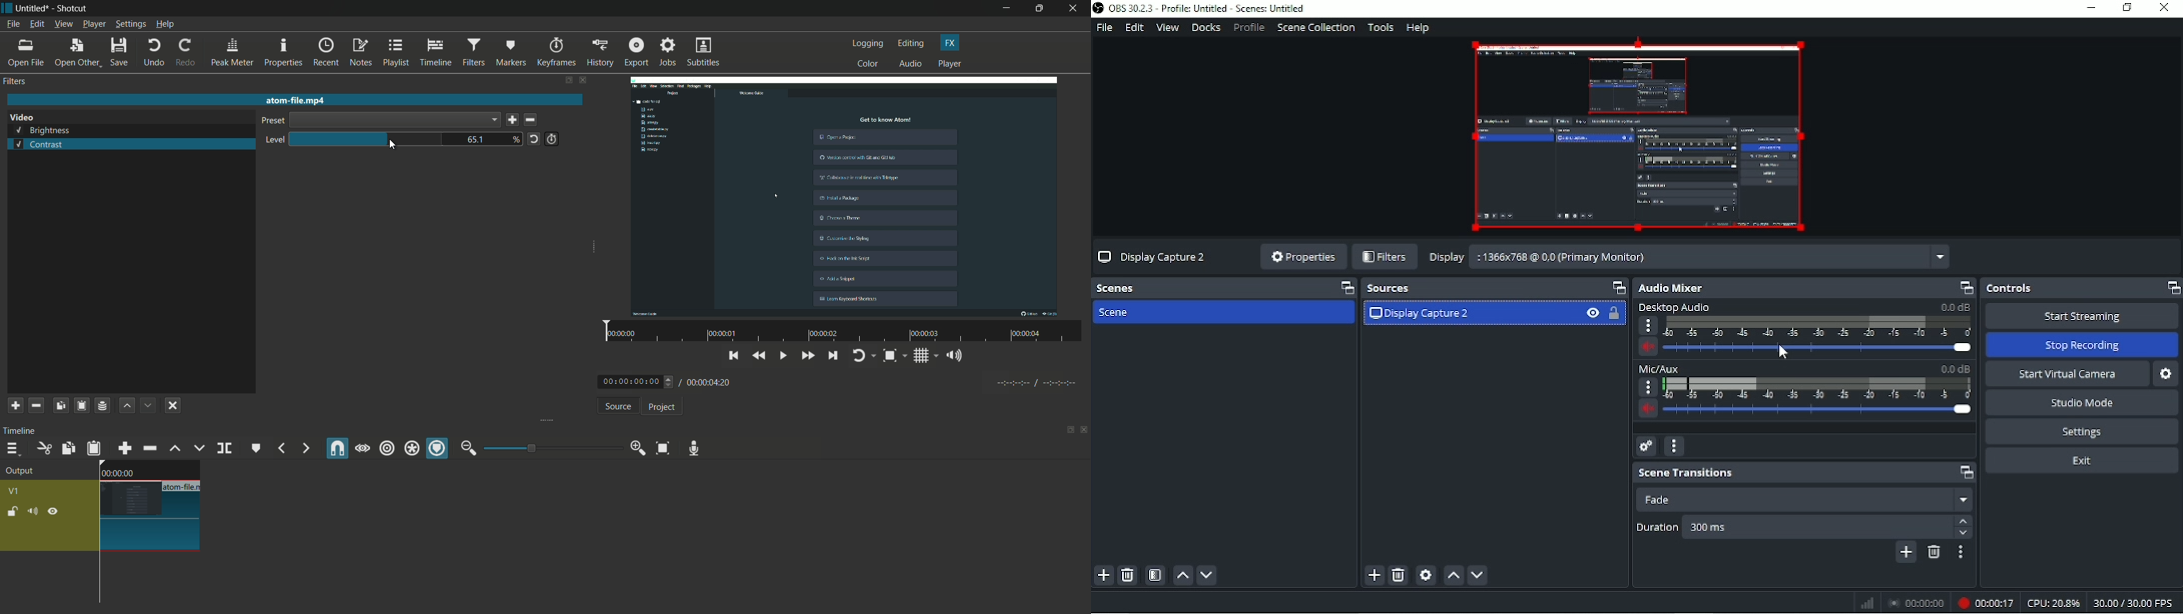  Describe the element at coordinates (63, 24) in the screenshot. I see `view menu` at that location.